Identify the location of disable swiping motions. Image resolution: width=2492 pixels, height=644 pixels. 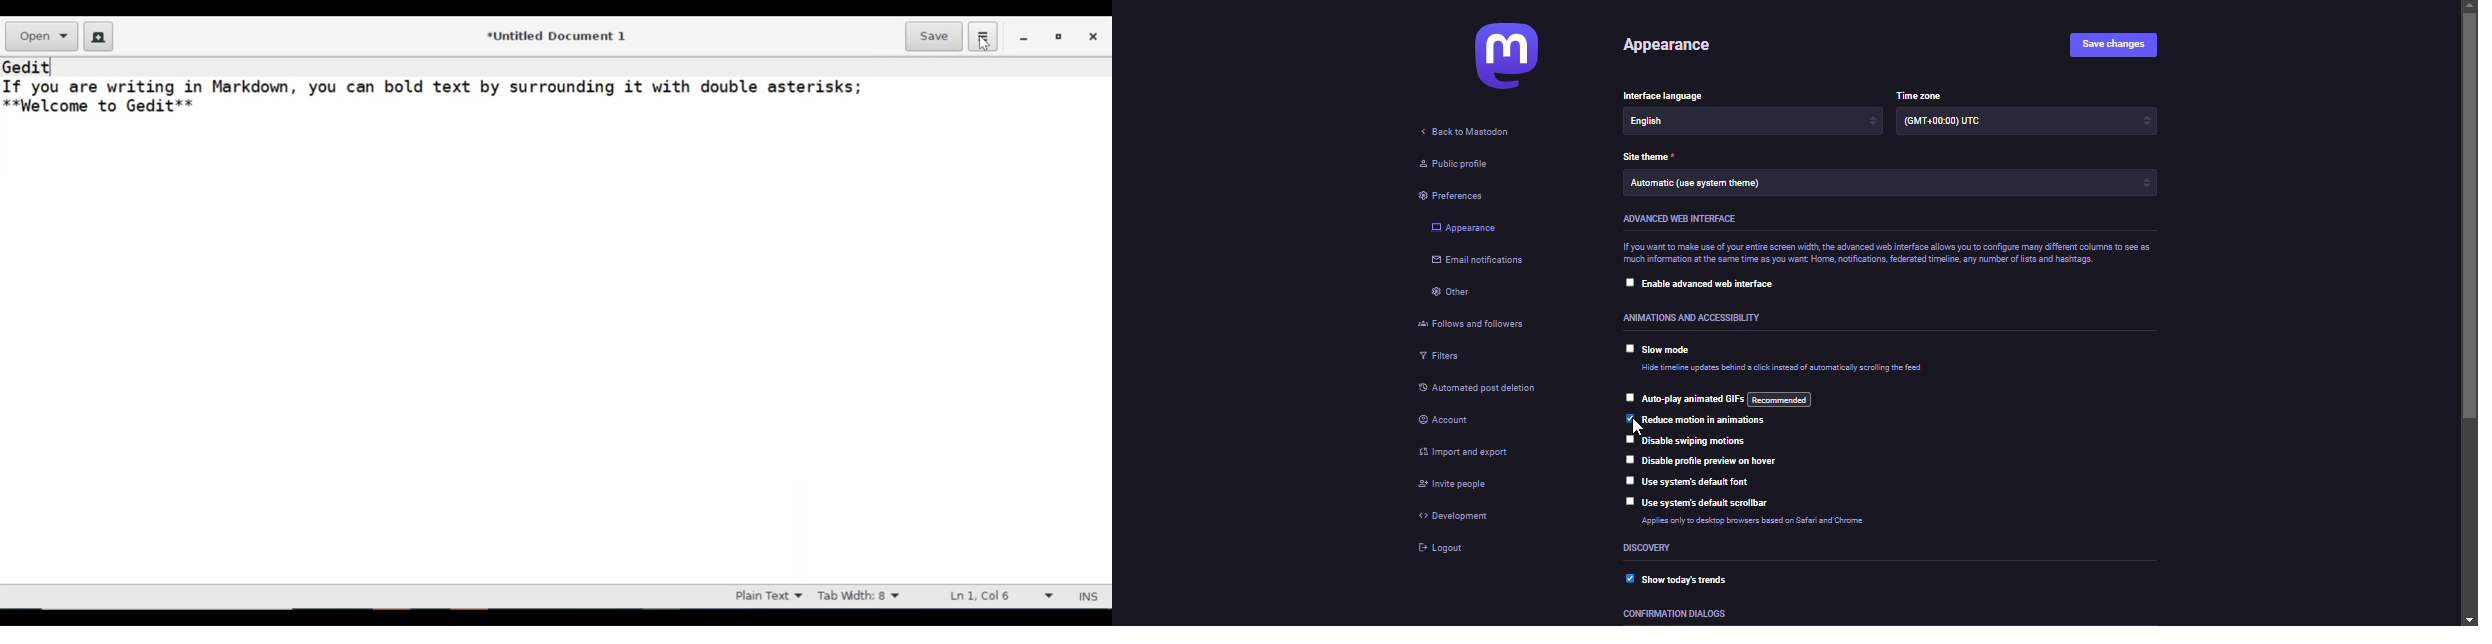
(1693, 440).